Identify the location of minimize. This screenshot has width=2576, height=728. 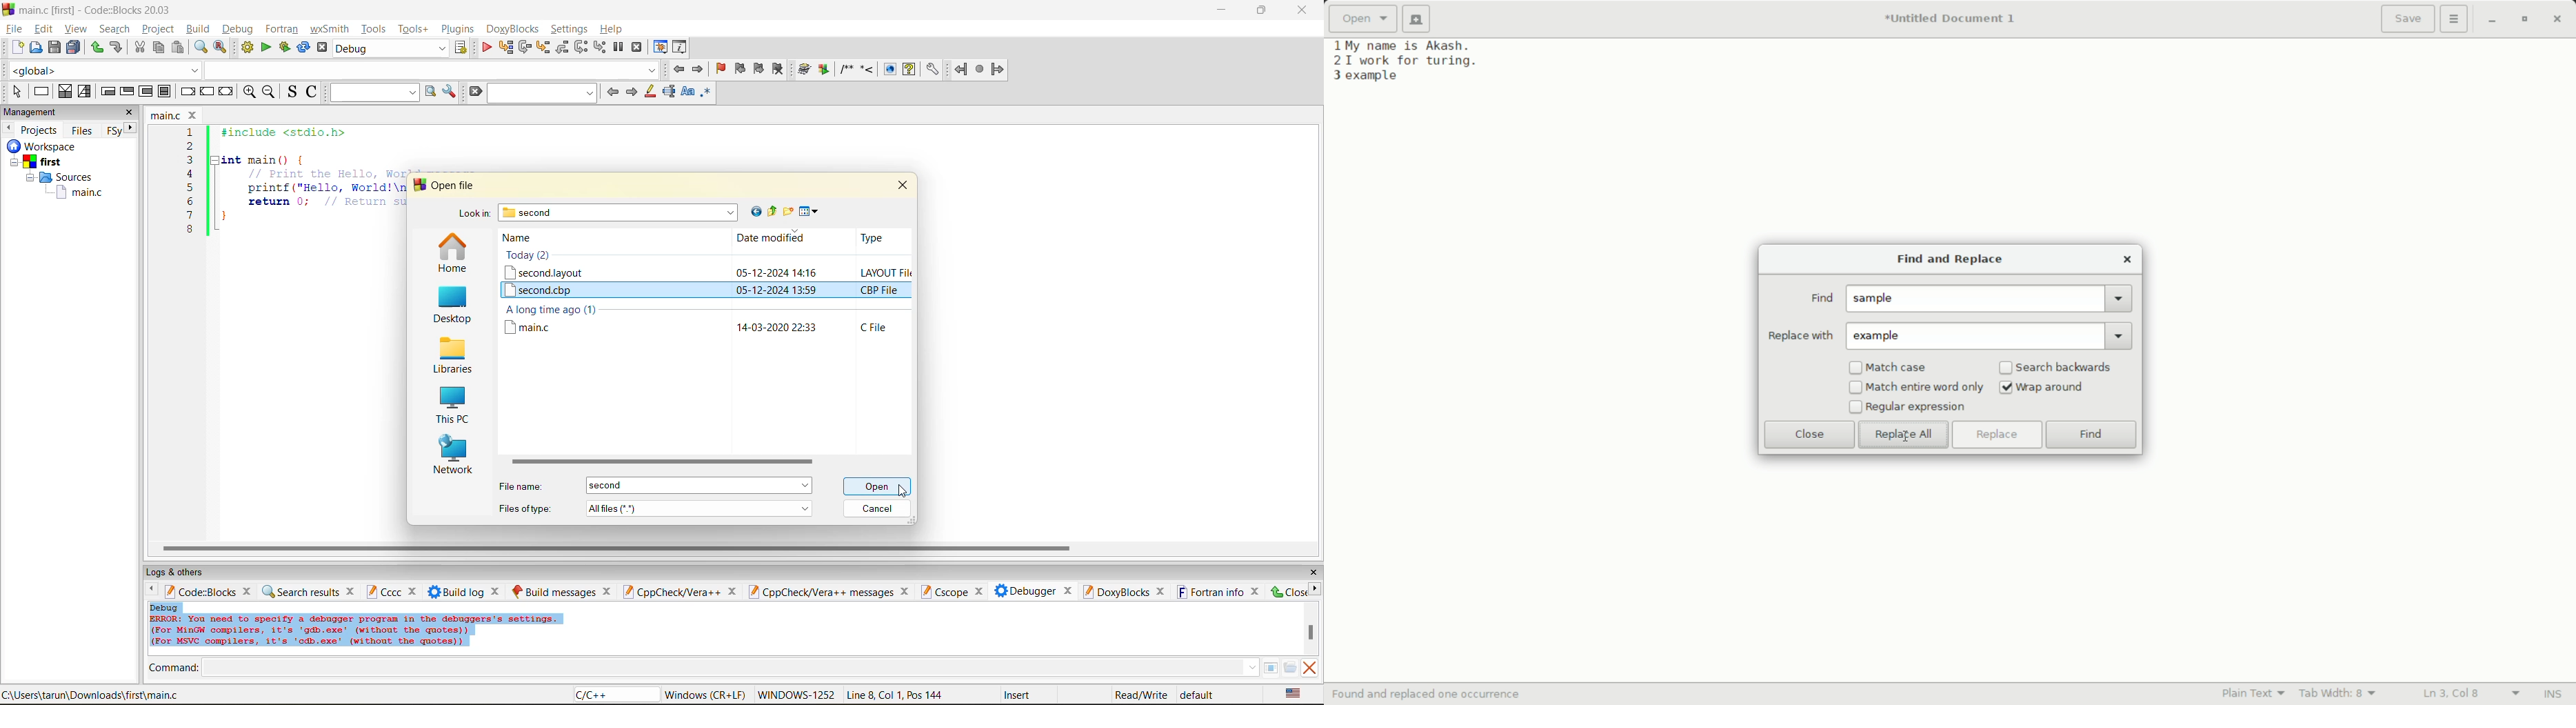
(1222, 10).